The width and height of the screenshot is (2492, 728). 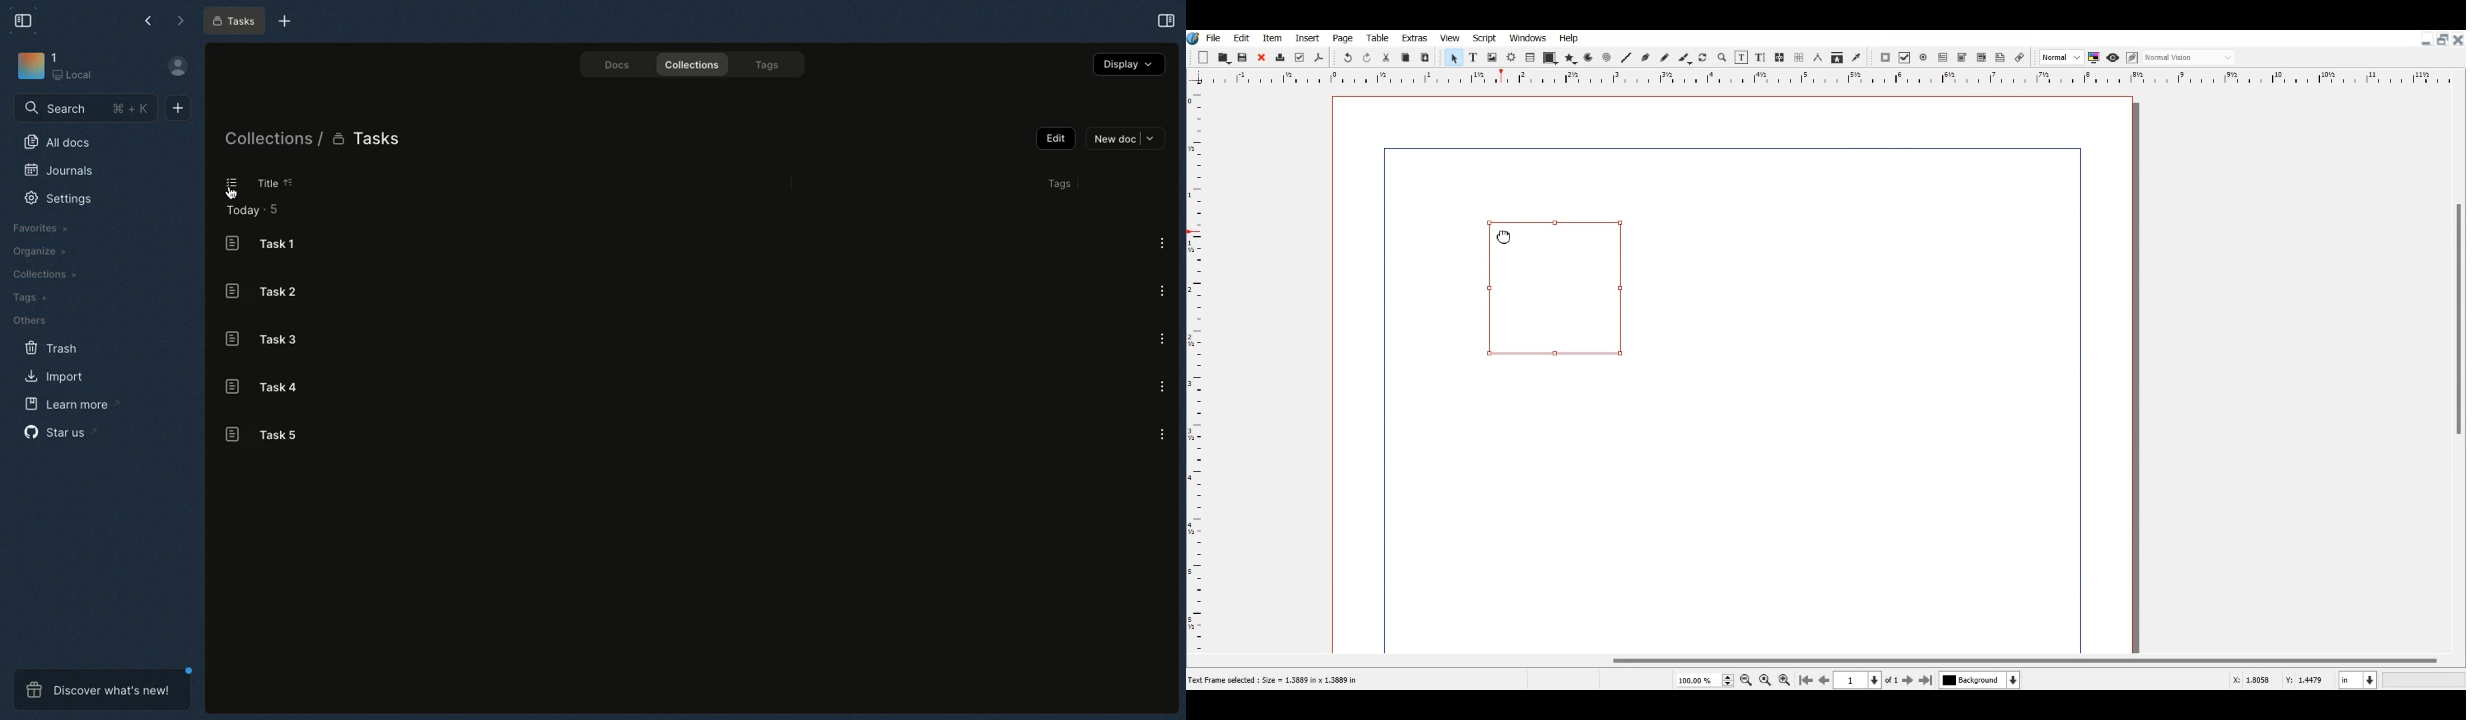 What do you see at coordinates (1124, 138) in the screenshot?
I see `New doc` at bounding box center [1124, 138].